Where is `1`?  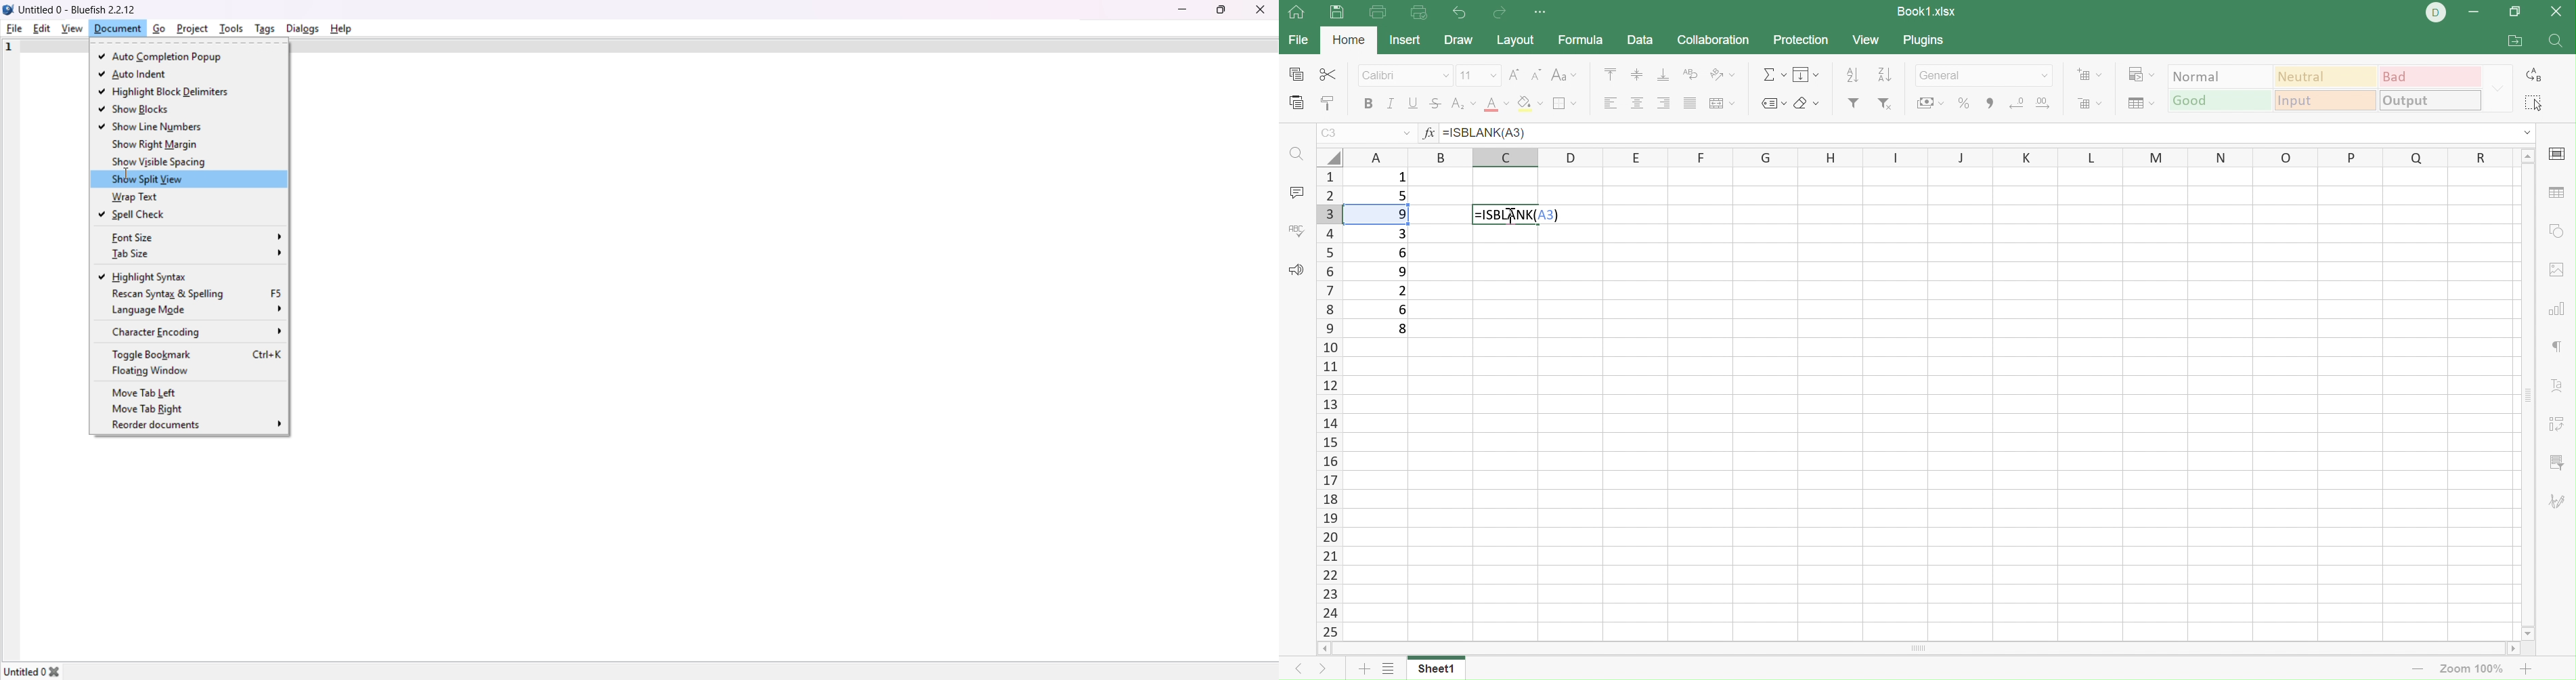
1 is located at coordinates (1402, 179).